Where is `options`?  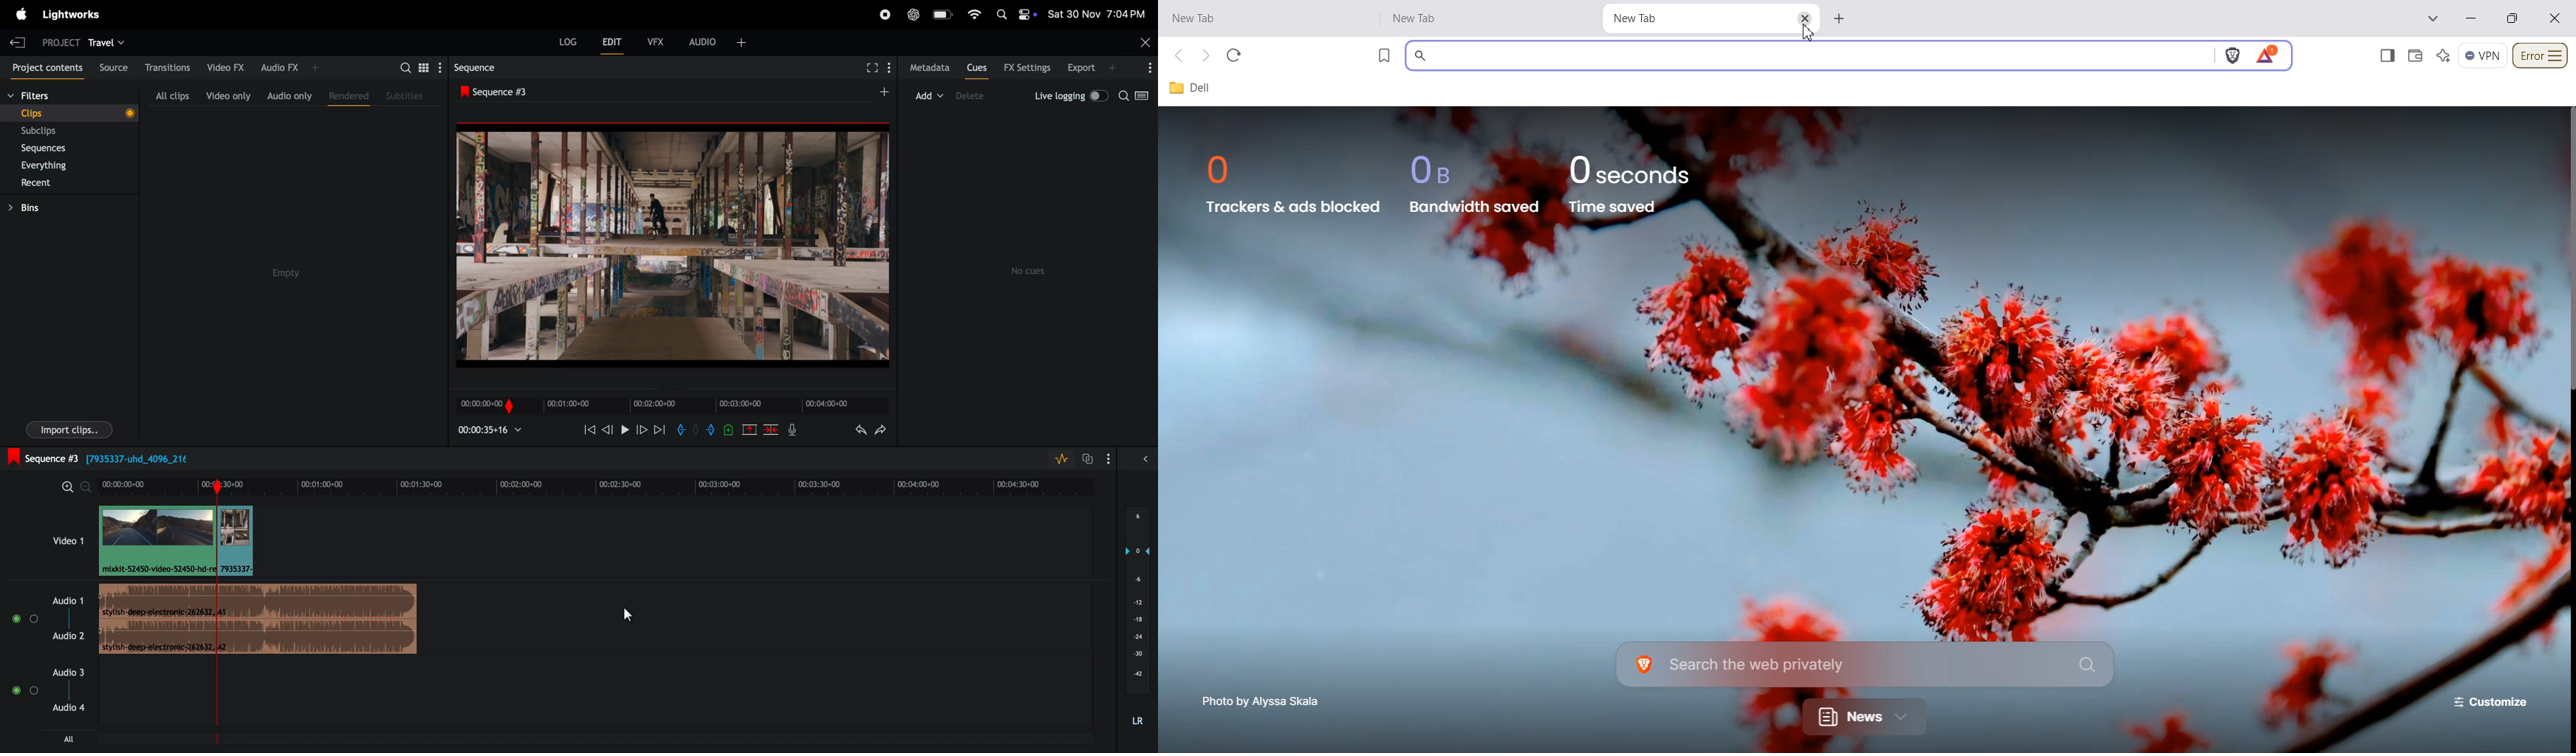
options is located at coordinates (1110, 459).